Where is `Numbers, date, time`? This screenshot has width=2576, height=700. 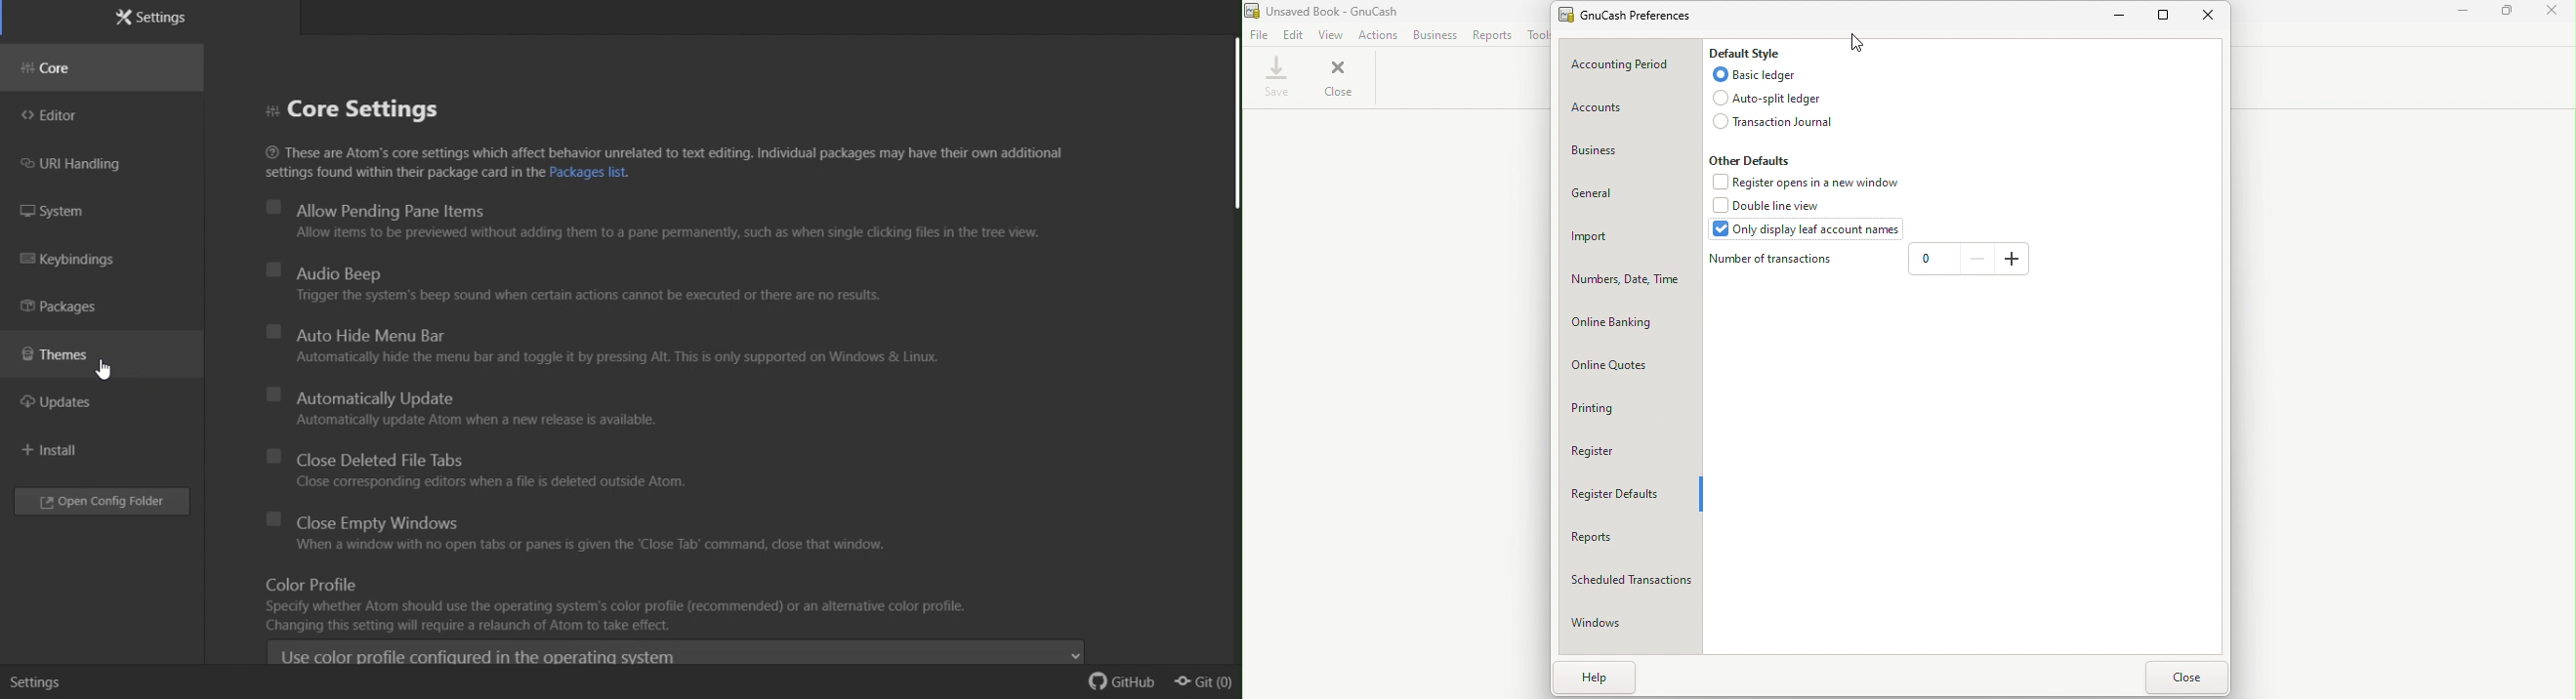
Numbers, date, time is located at coordinates (1626, 281).